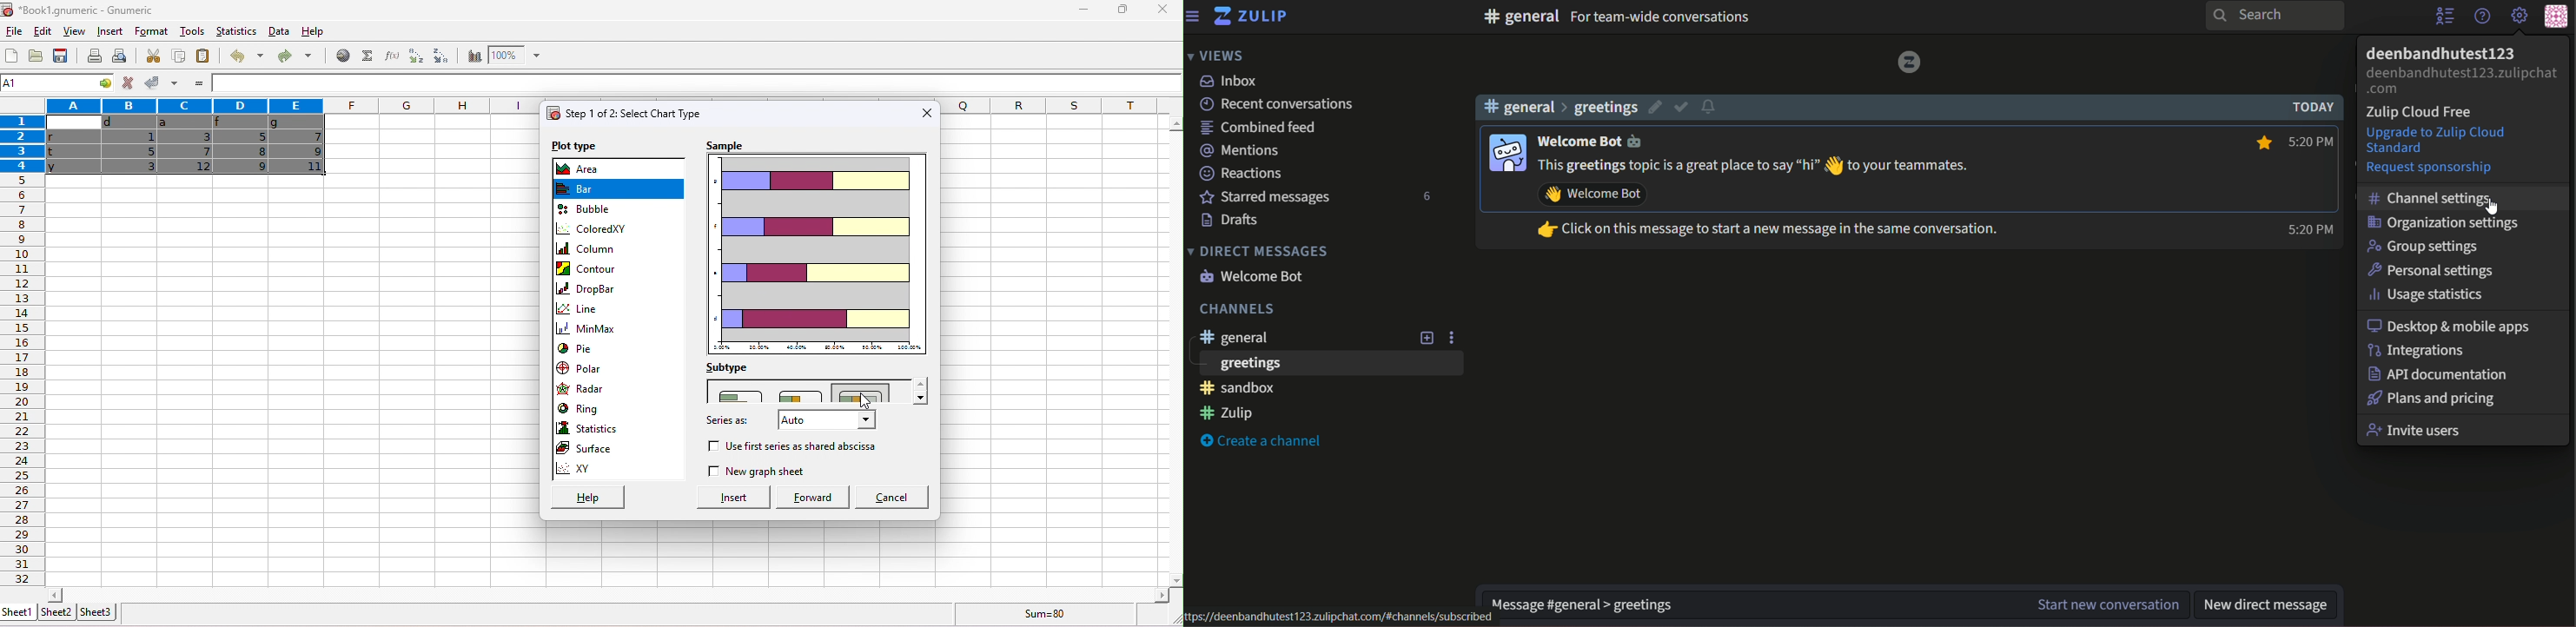  What do you see at coordinates (1428, 197) in the screenshot?
I see `number of starred messages` at bounding box center [1428, 197].